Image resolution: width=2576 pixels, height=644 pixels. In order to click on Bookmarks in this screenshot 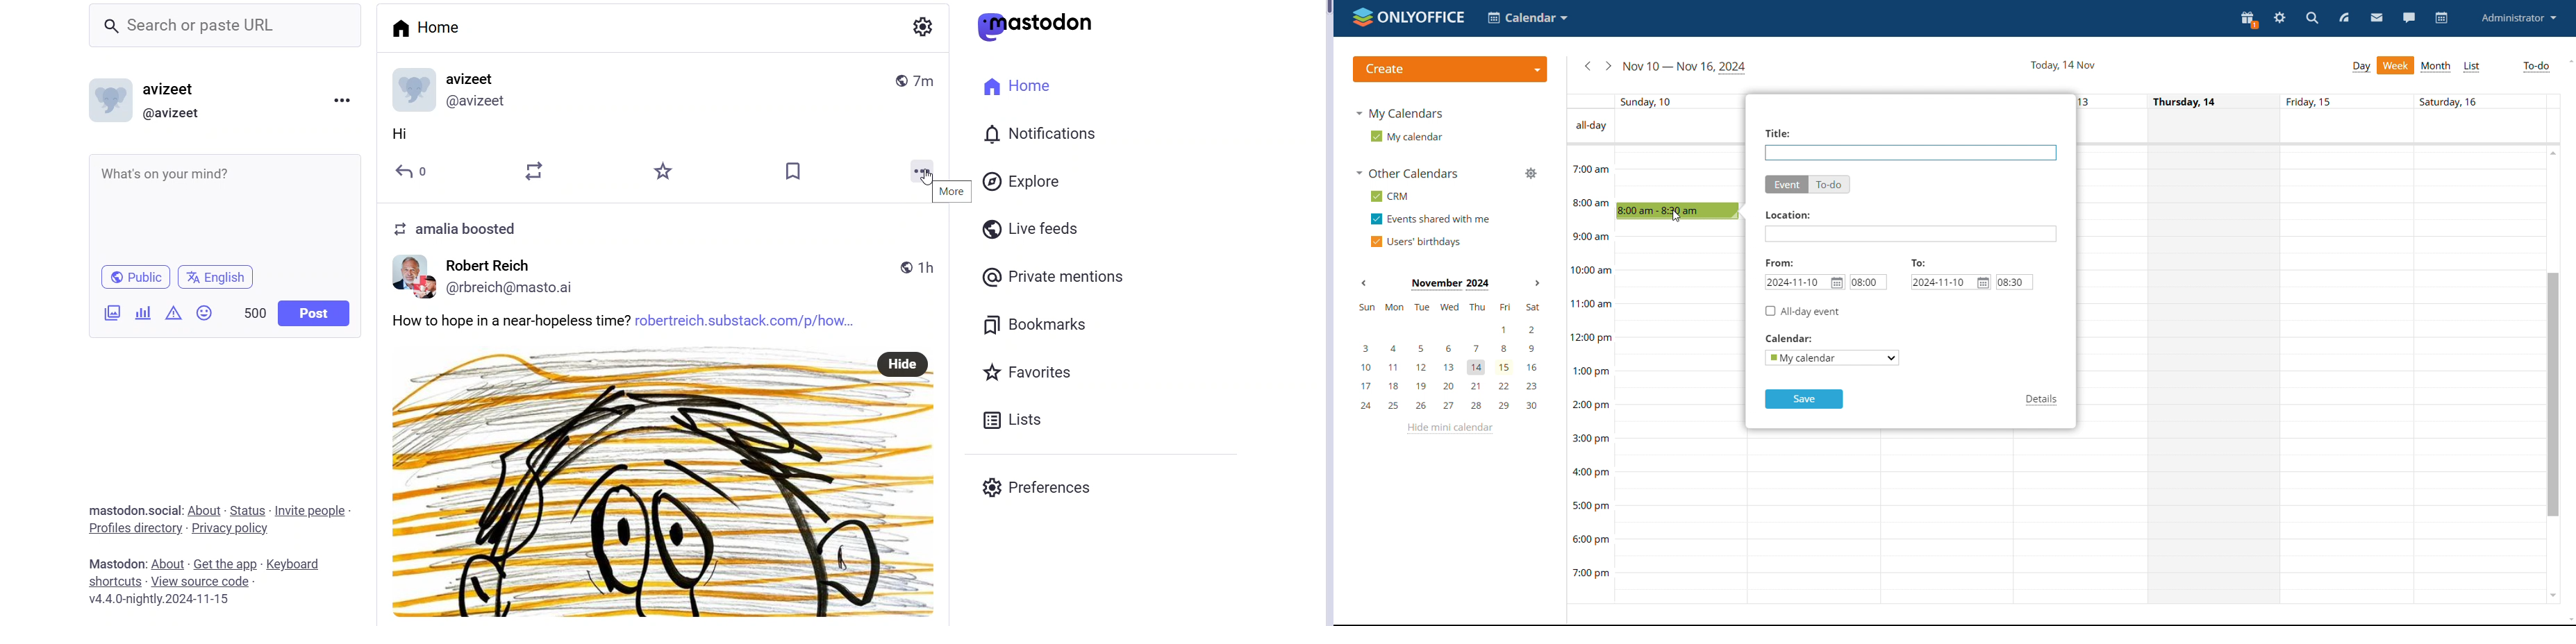, I will do `click(793, 173)`.